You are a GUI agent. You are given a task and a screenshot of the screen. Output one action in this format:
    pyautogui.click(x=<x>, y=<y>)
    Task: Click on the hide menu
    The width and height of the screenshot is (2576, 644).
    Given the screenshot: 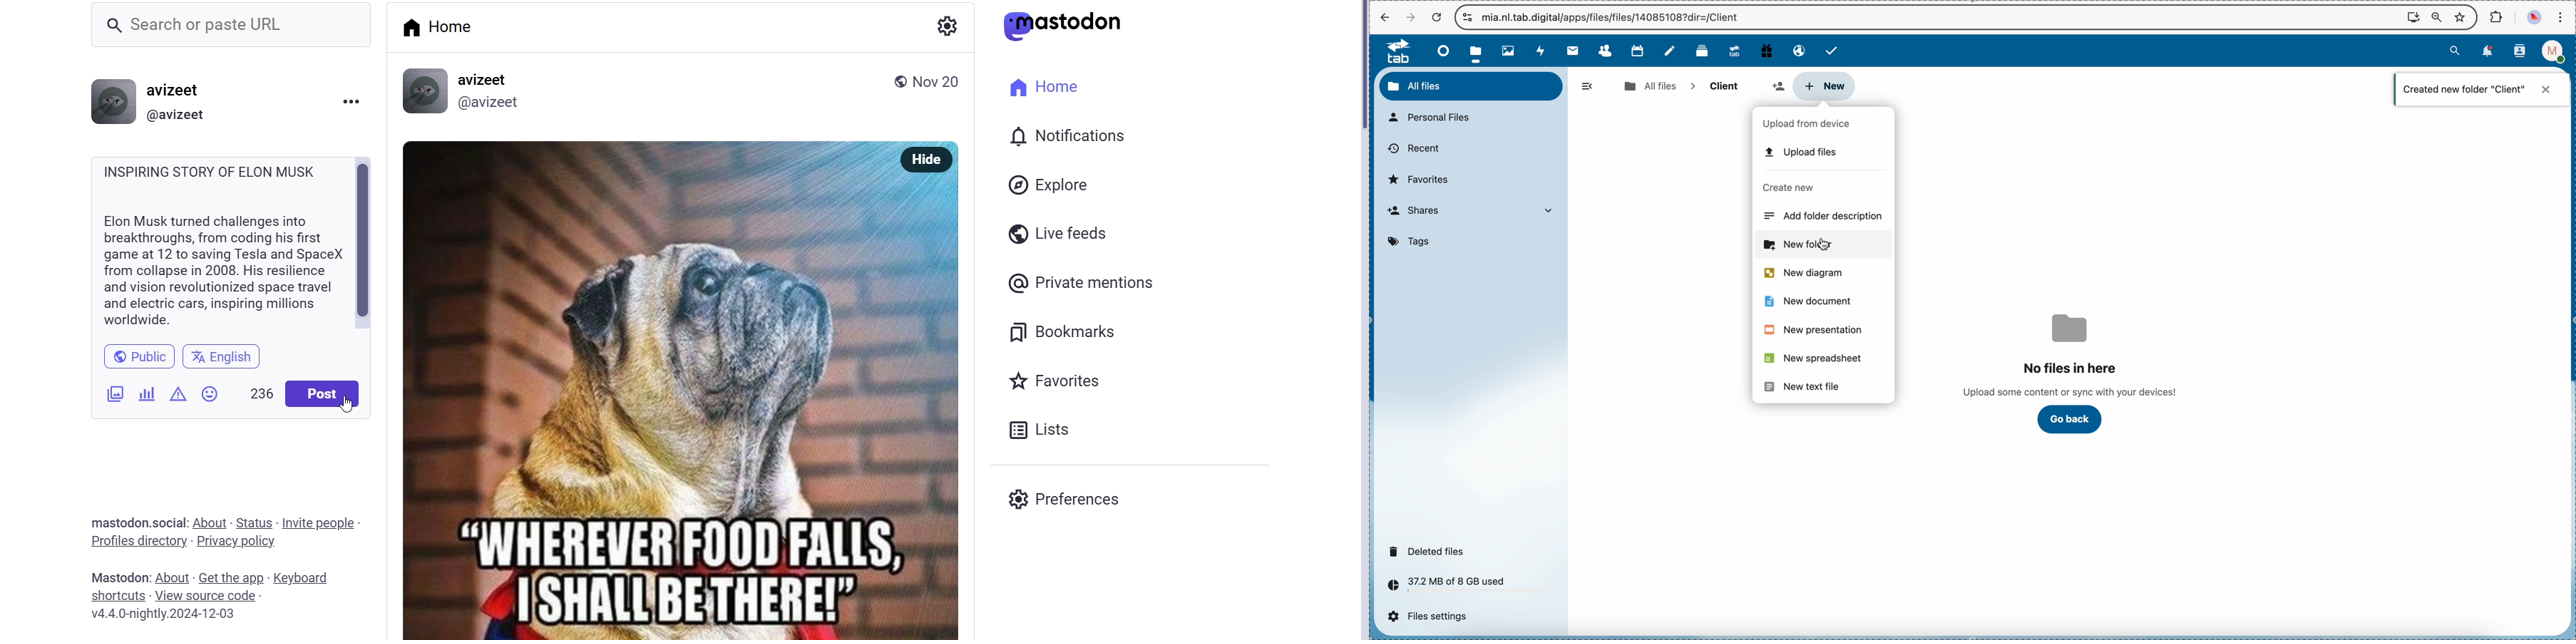 What is the action you would take?
    pyautogui.click(x=1588, y=87)
    